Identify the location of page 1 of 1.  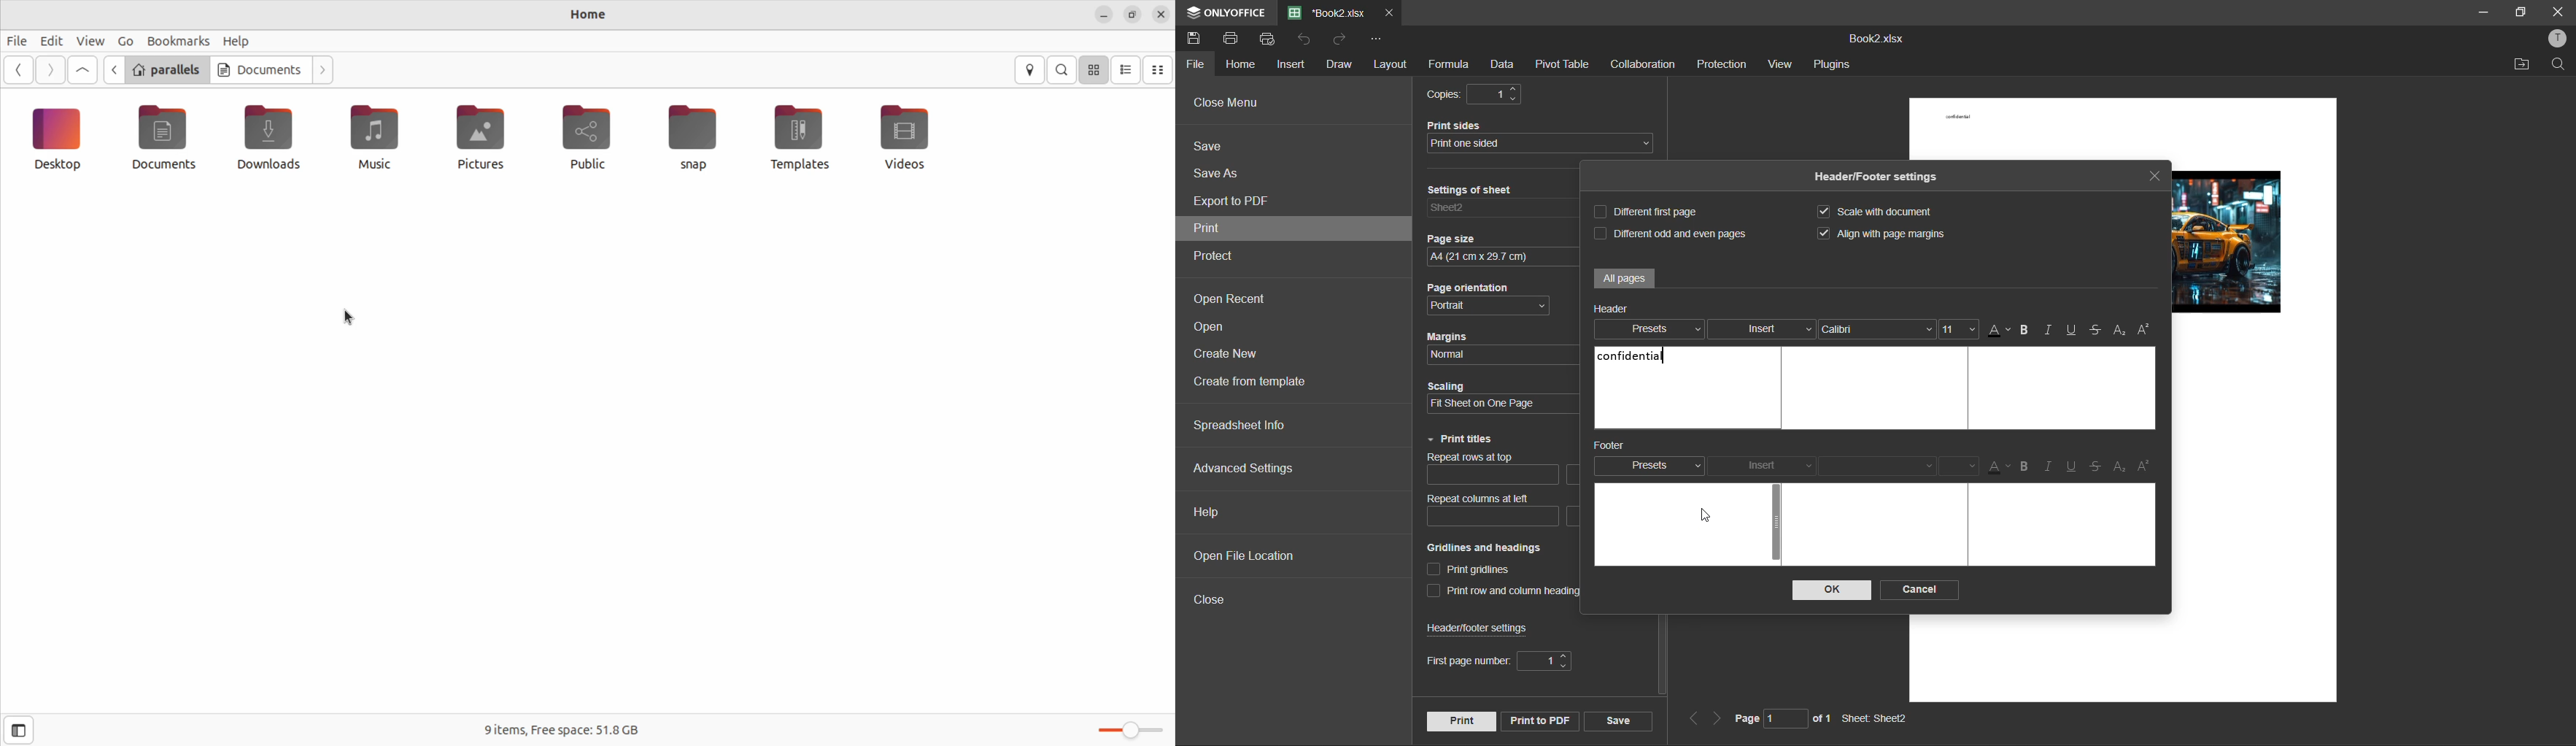
(1783, 720).